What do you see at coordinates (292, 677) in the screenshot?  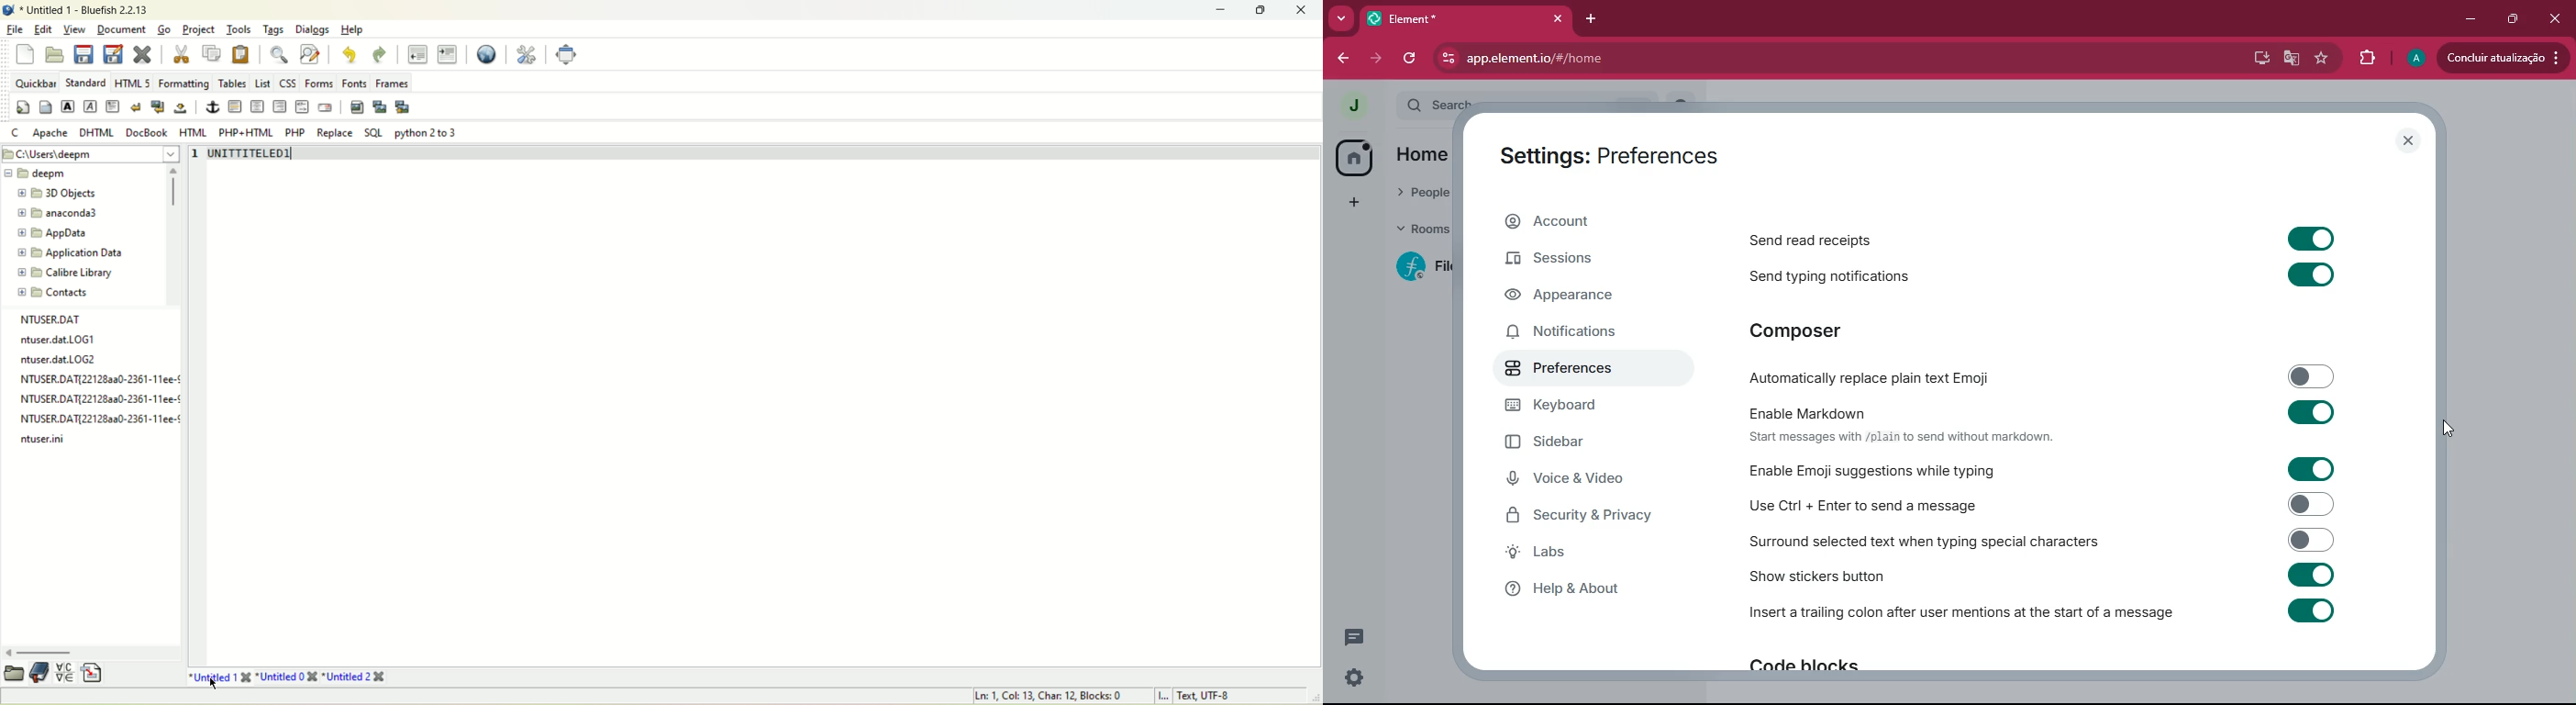 I see `title0` at bounding box center [292, 677].